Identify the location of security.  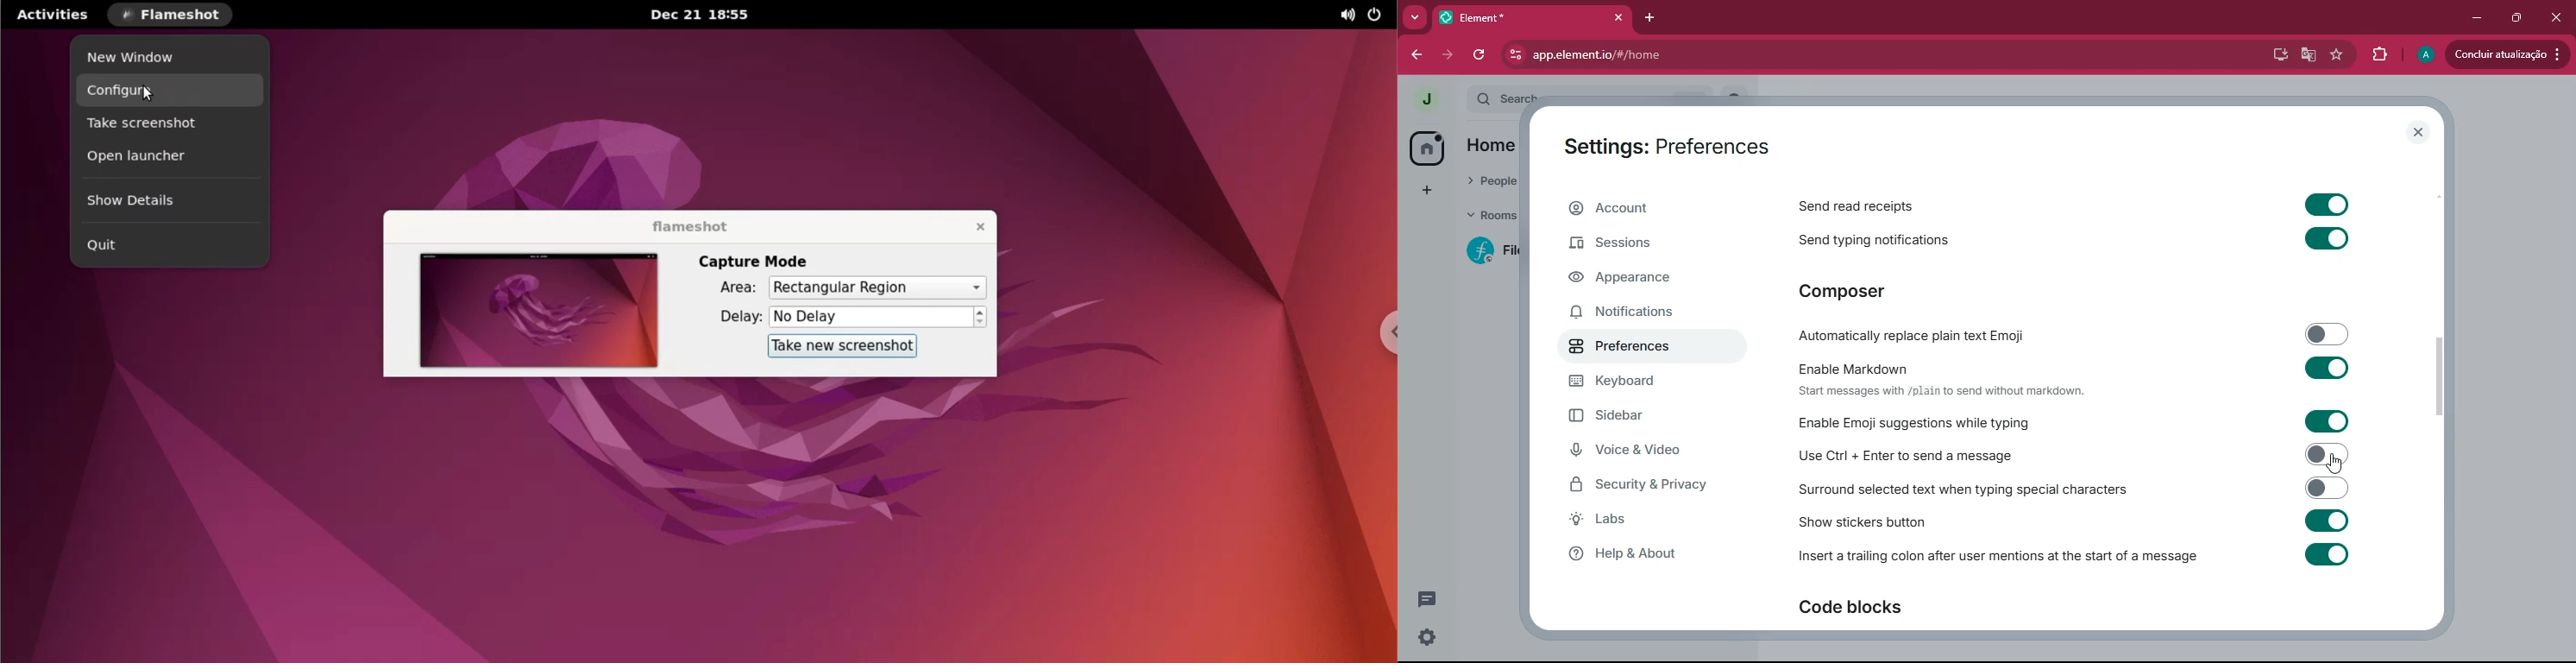
(1653, 484).